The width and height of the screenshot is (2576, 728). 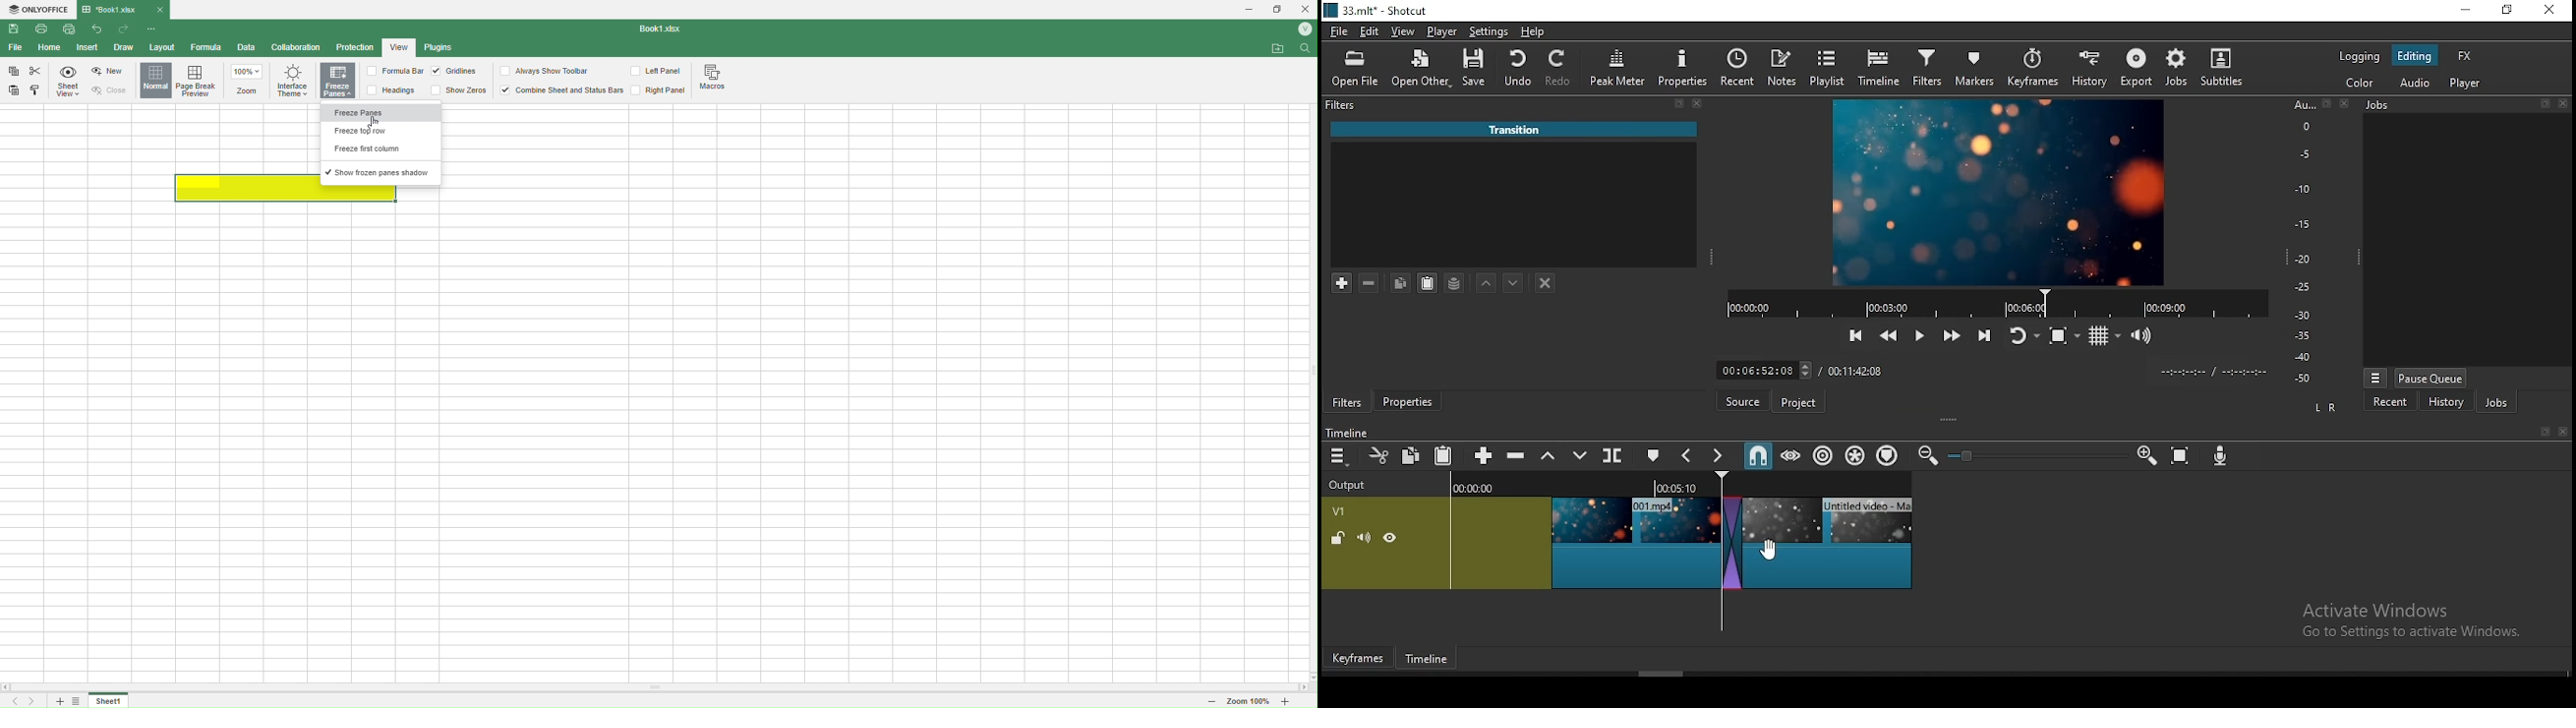 What do you see at coordinates (1739, 68) in the screenshot?
I see `split at playhead` at bounding box center [1739, 68].